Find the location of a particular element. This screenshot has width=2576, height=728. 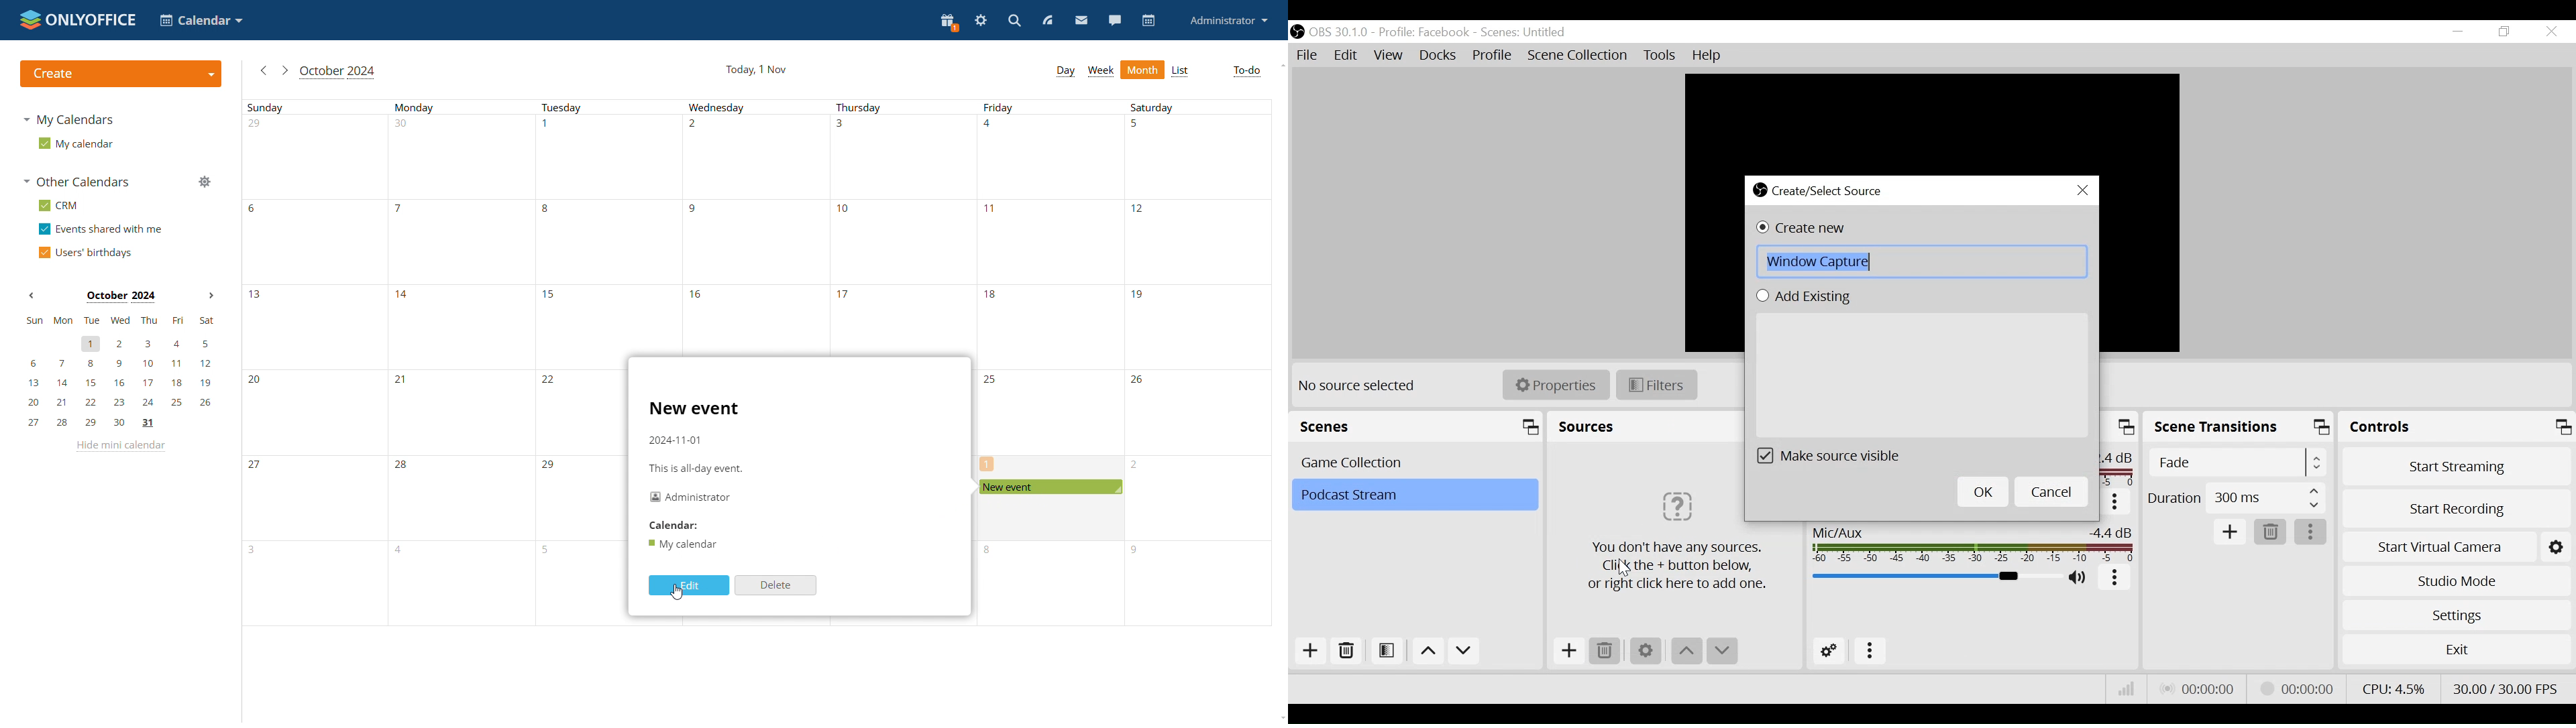

Information about sources is located at coordinates (1681, 564).